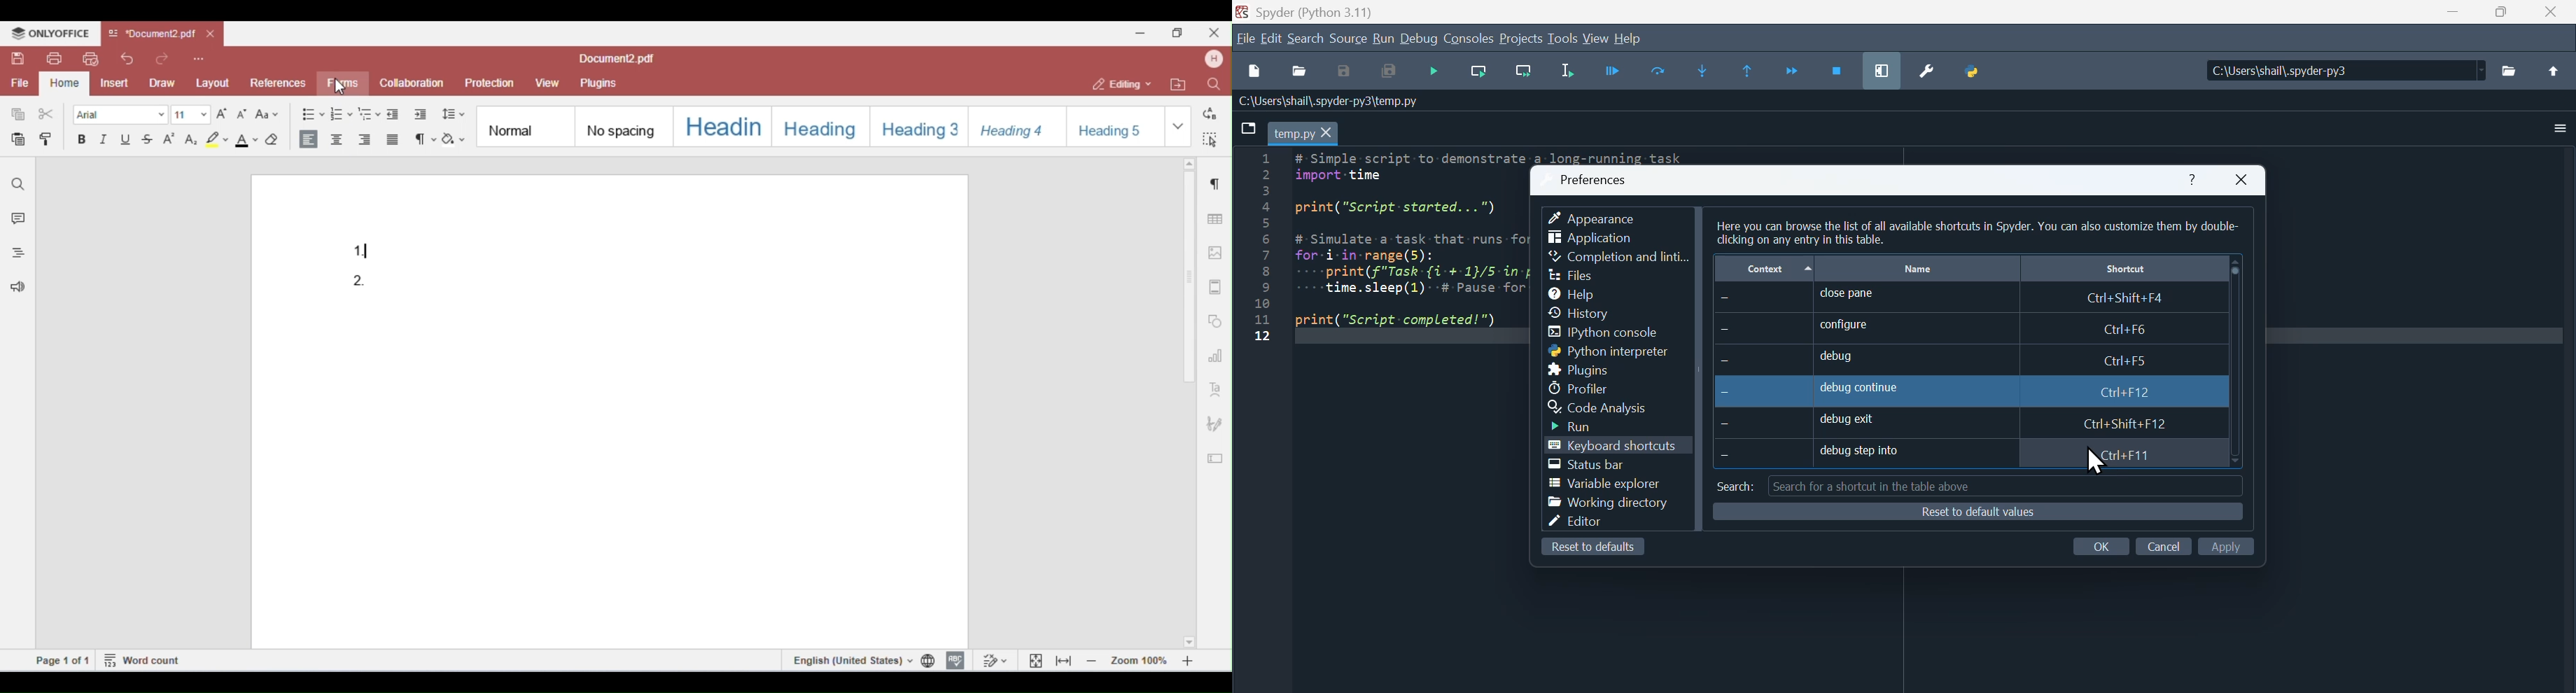 The width and height of the screenshot is (2576, 700). Describe the element at coordinates (1609, 505) in the screenshot. I see `working Directory` at that location.